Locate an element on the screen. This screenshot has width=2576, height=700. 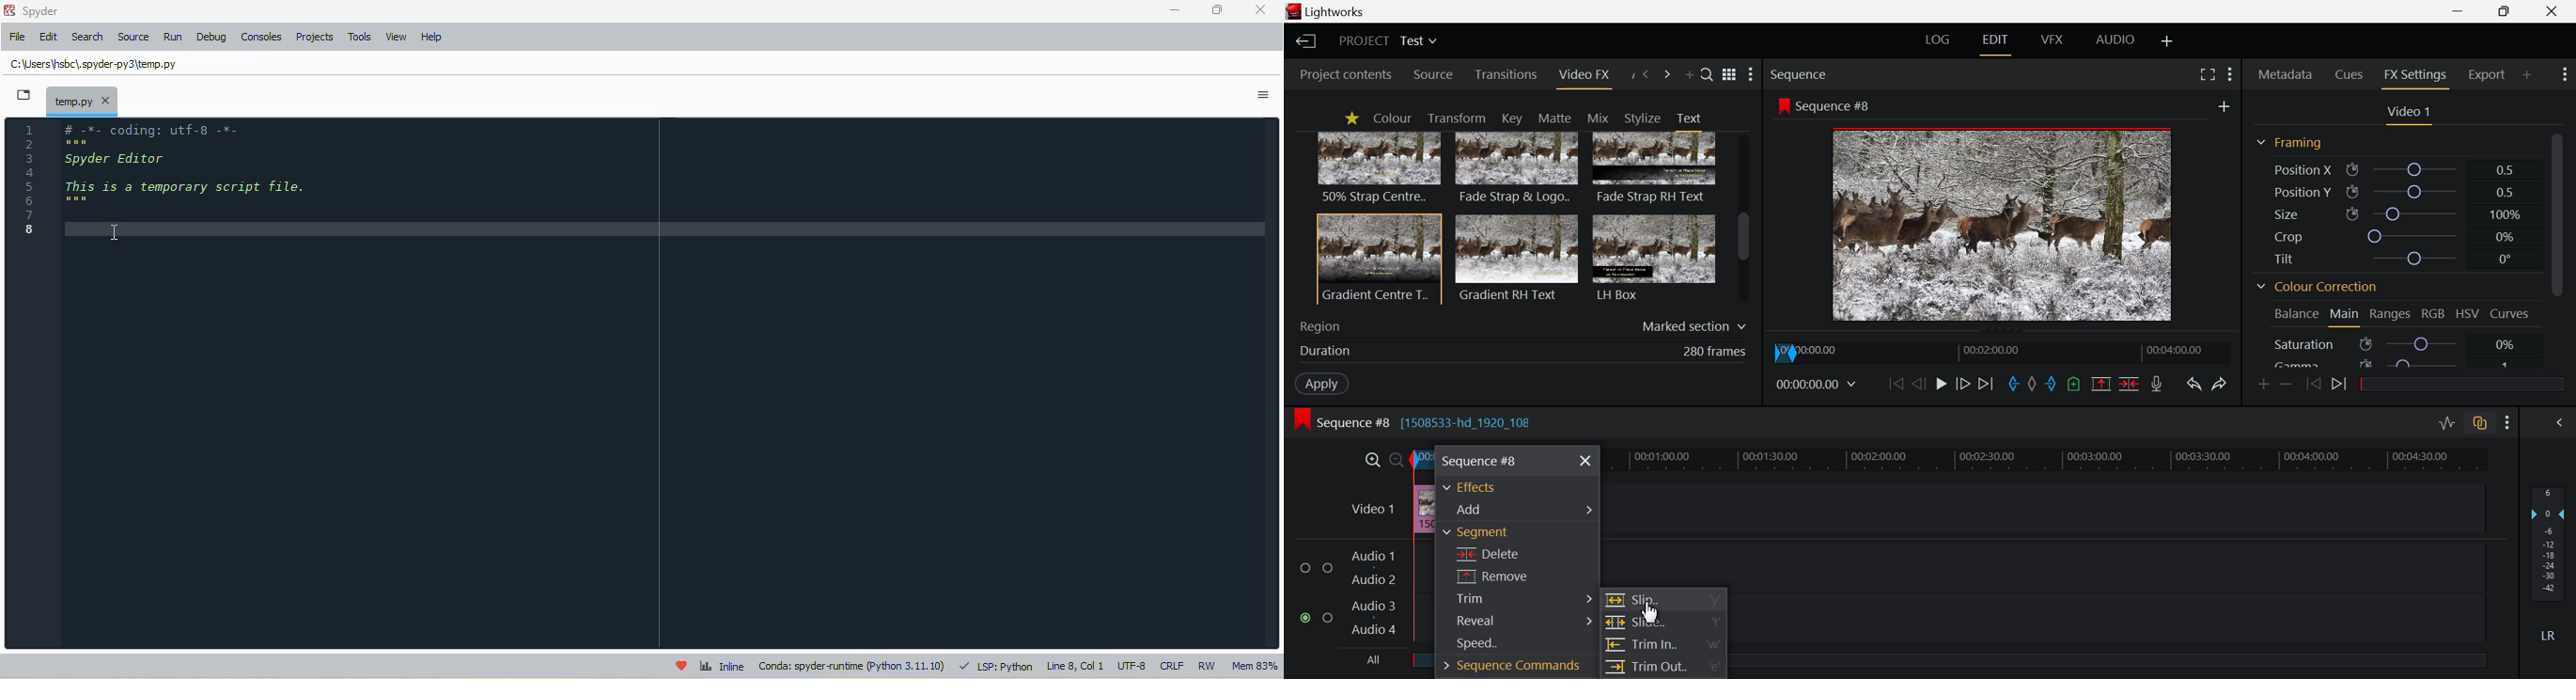
Toggle between list and title views is located at coordinates (1731, 74).